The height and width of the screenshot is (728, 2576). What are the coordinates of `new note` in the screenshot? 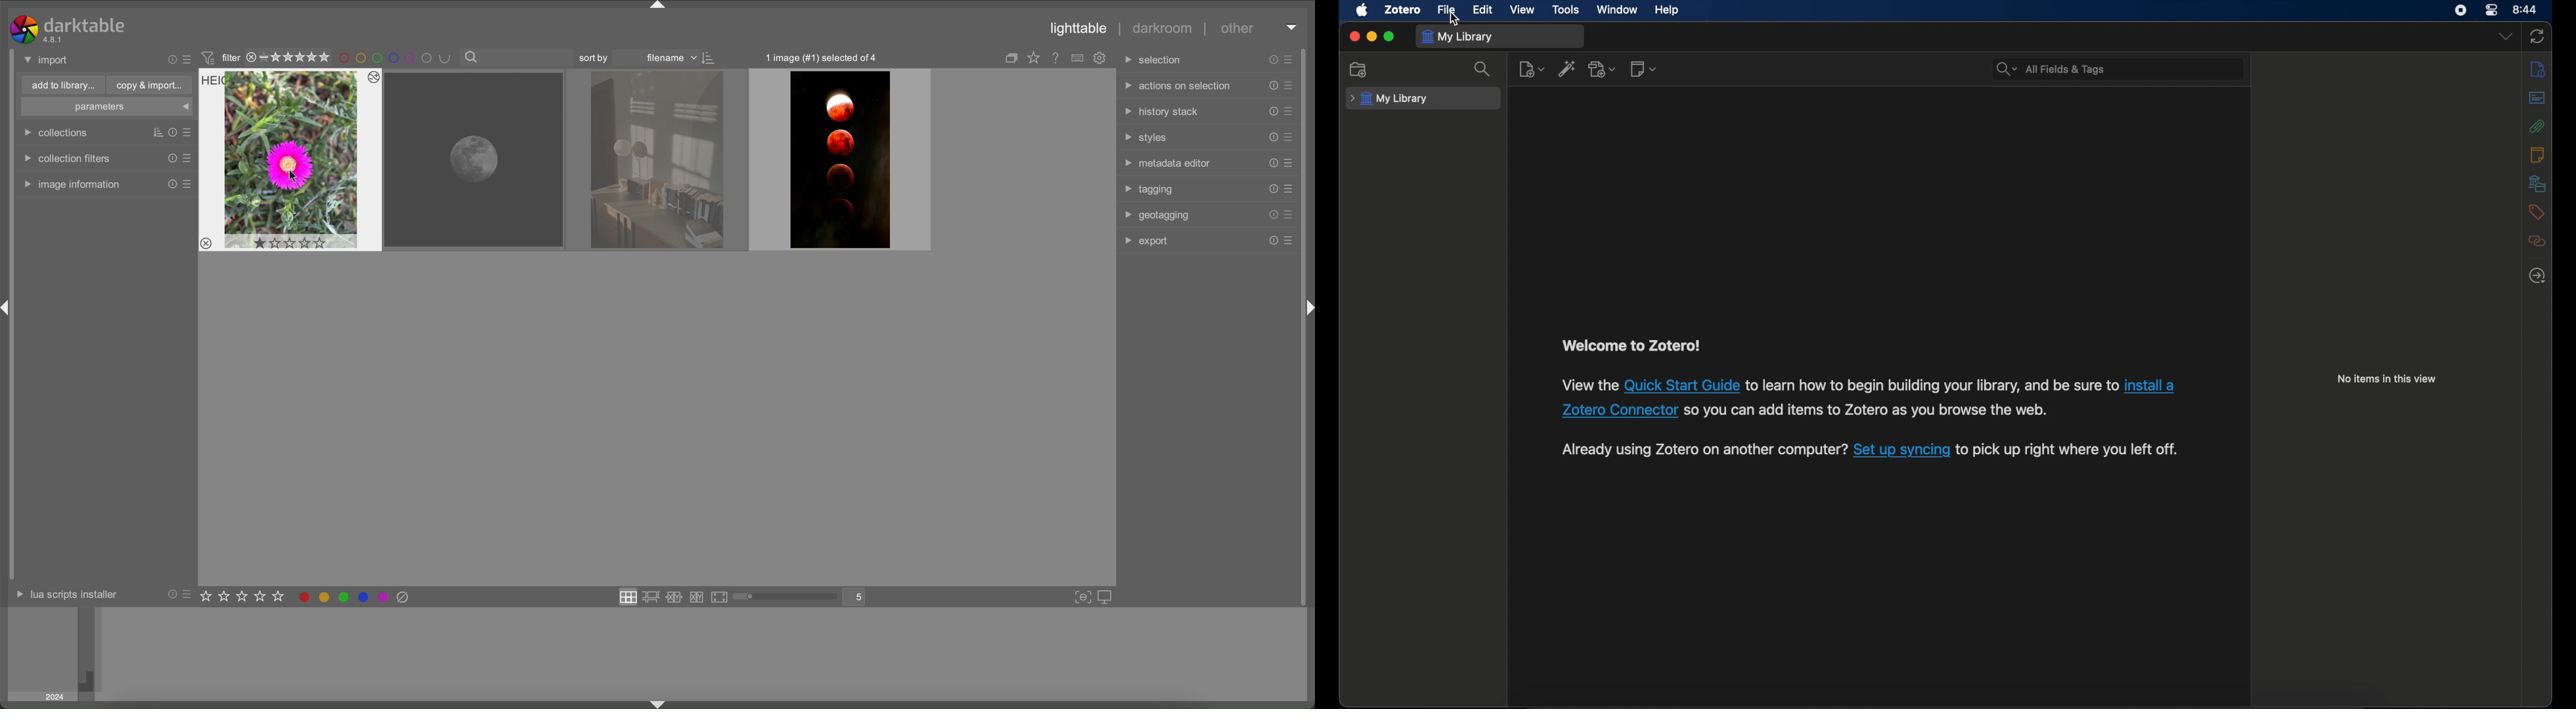 It's located at (1645, 69).